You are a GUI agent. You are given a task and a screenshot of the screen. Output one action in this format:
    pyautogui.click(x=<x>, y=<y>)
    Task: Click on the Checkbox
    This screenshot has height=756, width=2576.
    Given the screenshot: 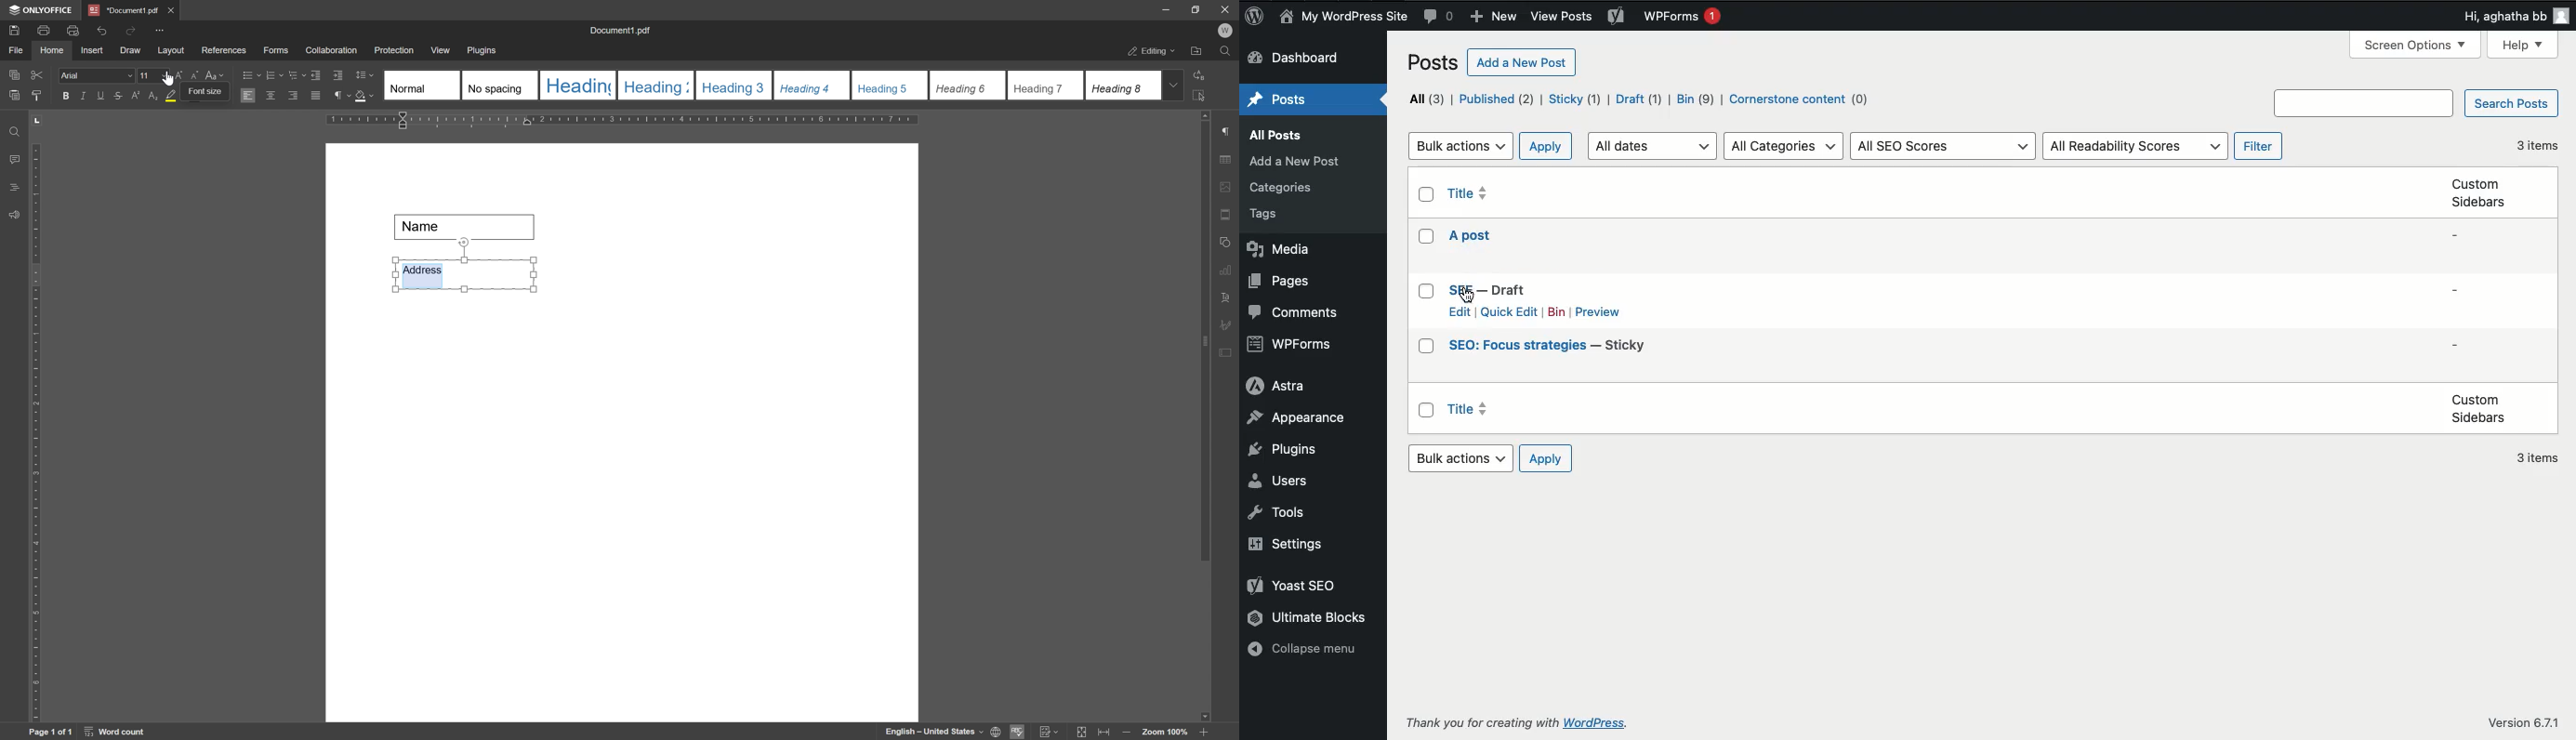 What is the action you would take?
    pyautogui.click(x=1427, y=411)
    